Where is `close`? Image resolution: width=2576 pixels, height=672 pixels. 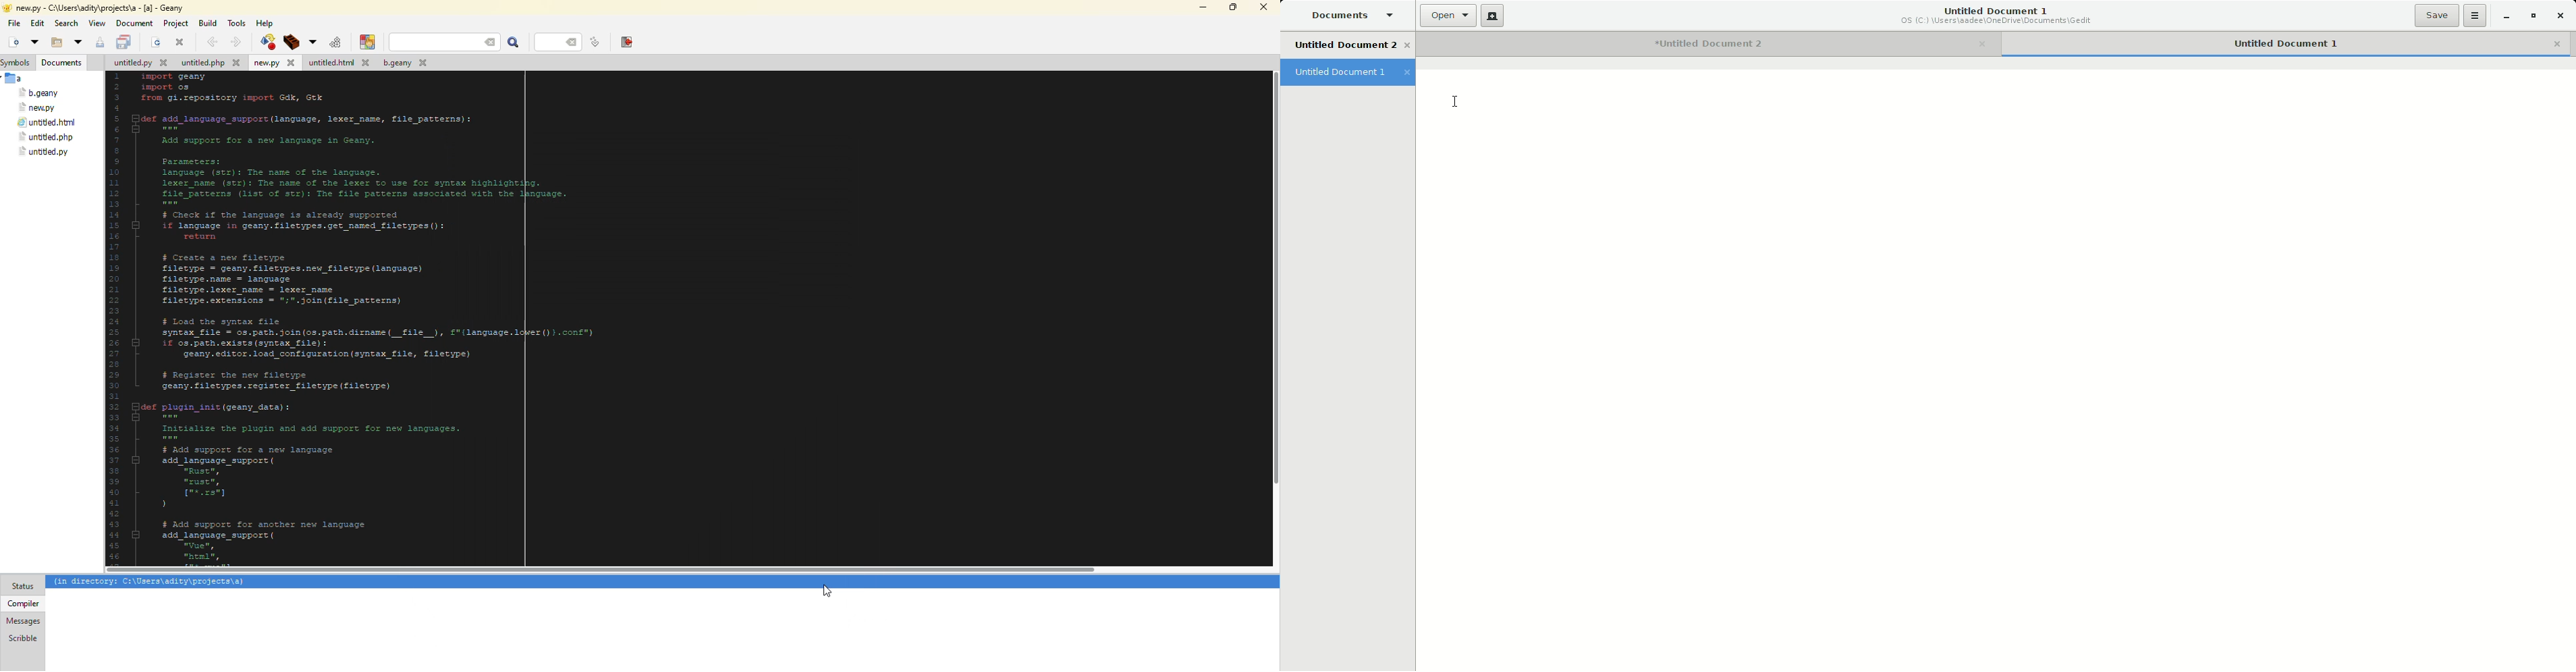
close is located at coordinates (180, 42).